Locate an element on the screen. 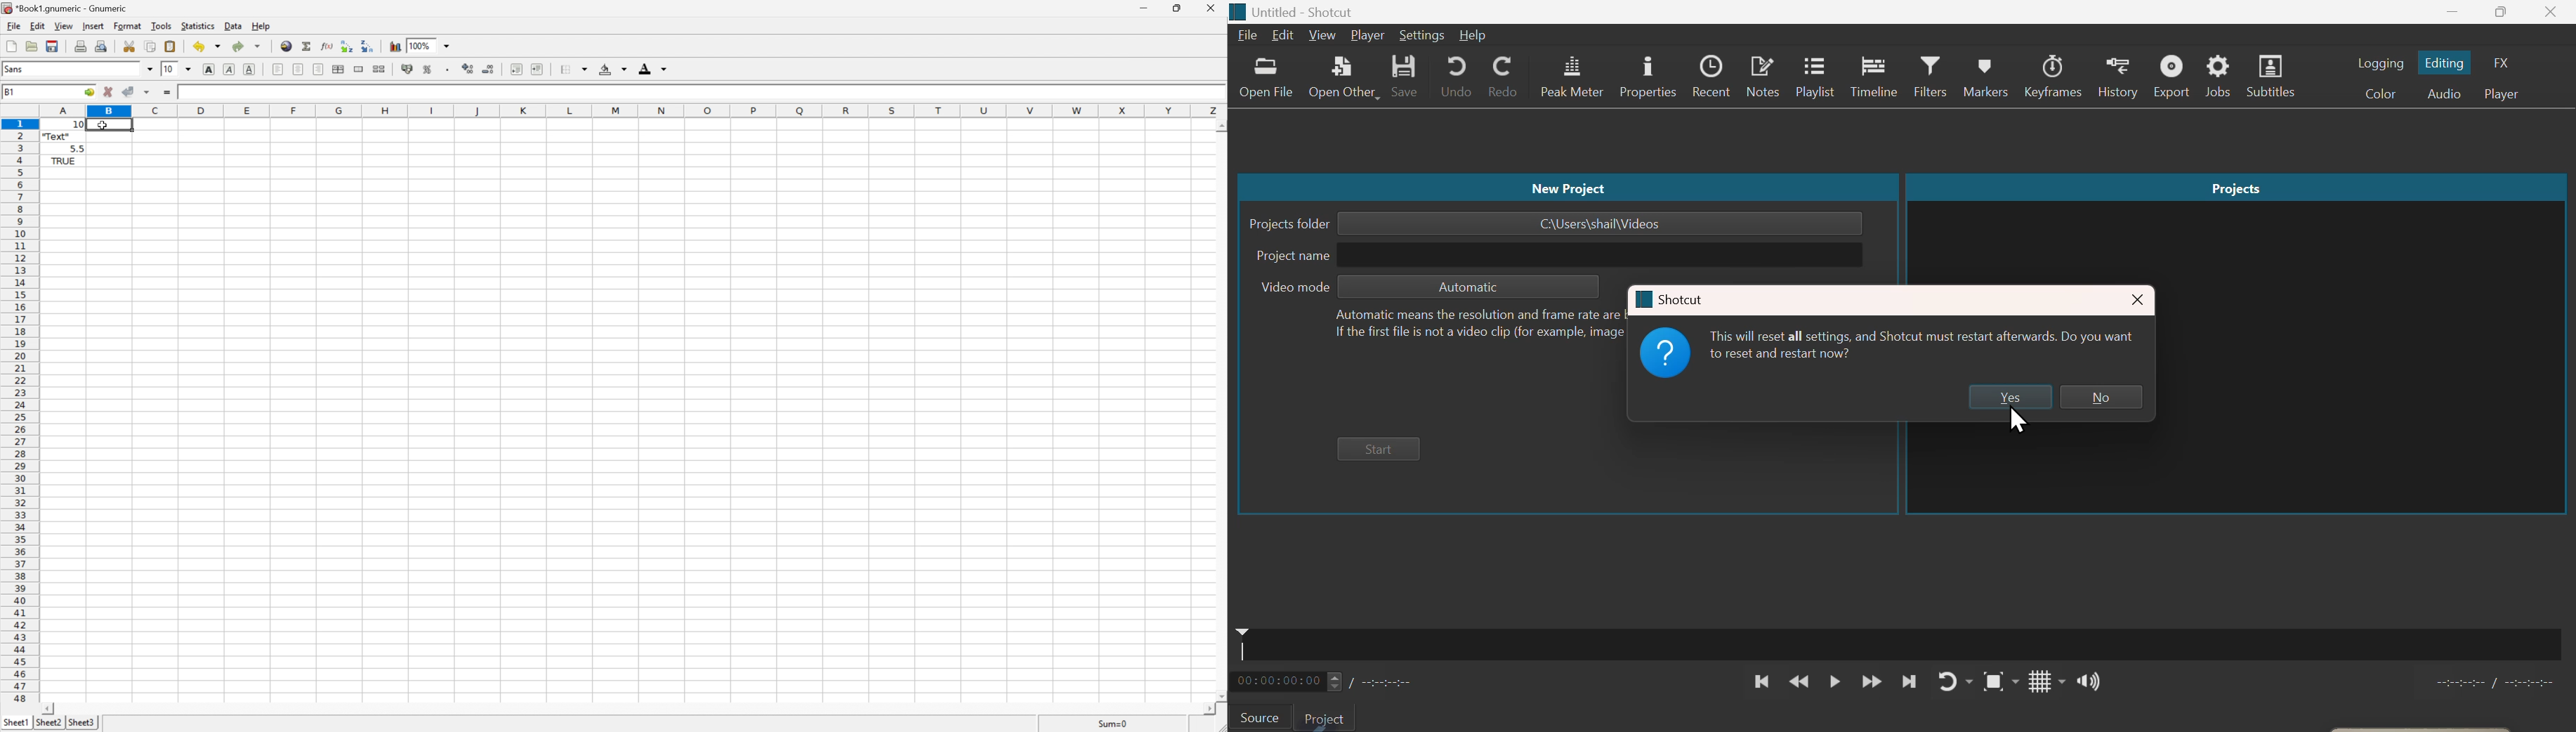 This screenshot has height=756, width=2576. Copy clipboard is located at coordinates (151, 47).